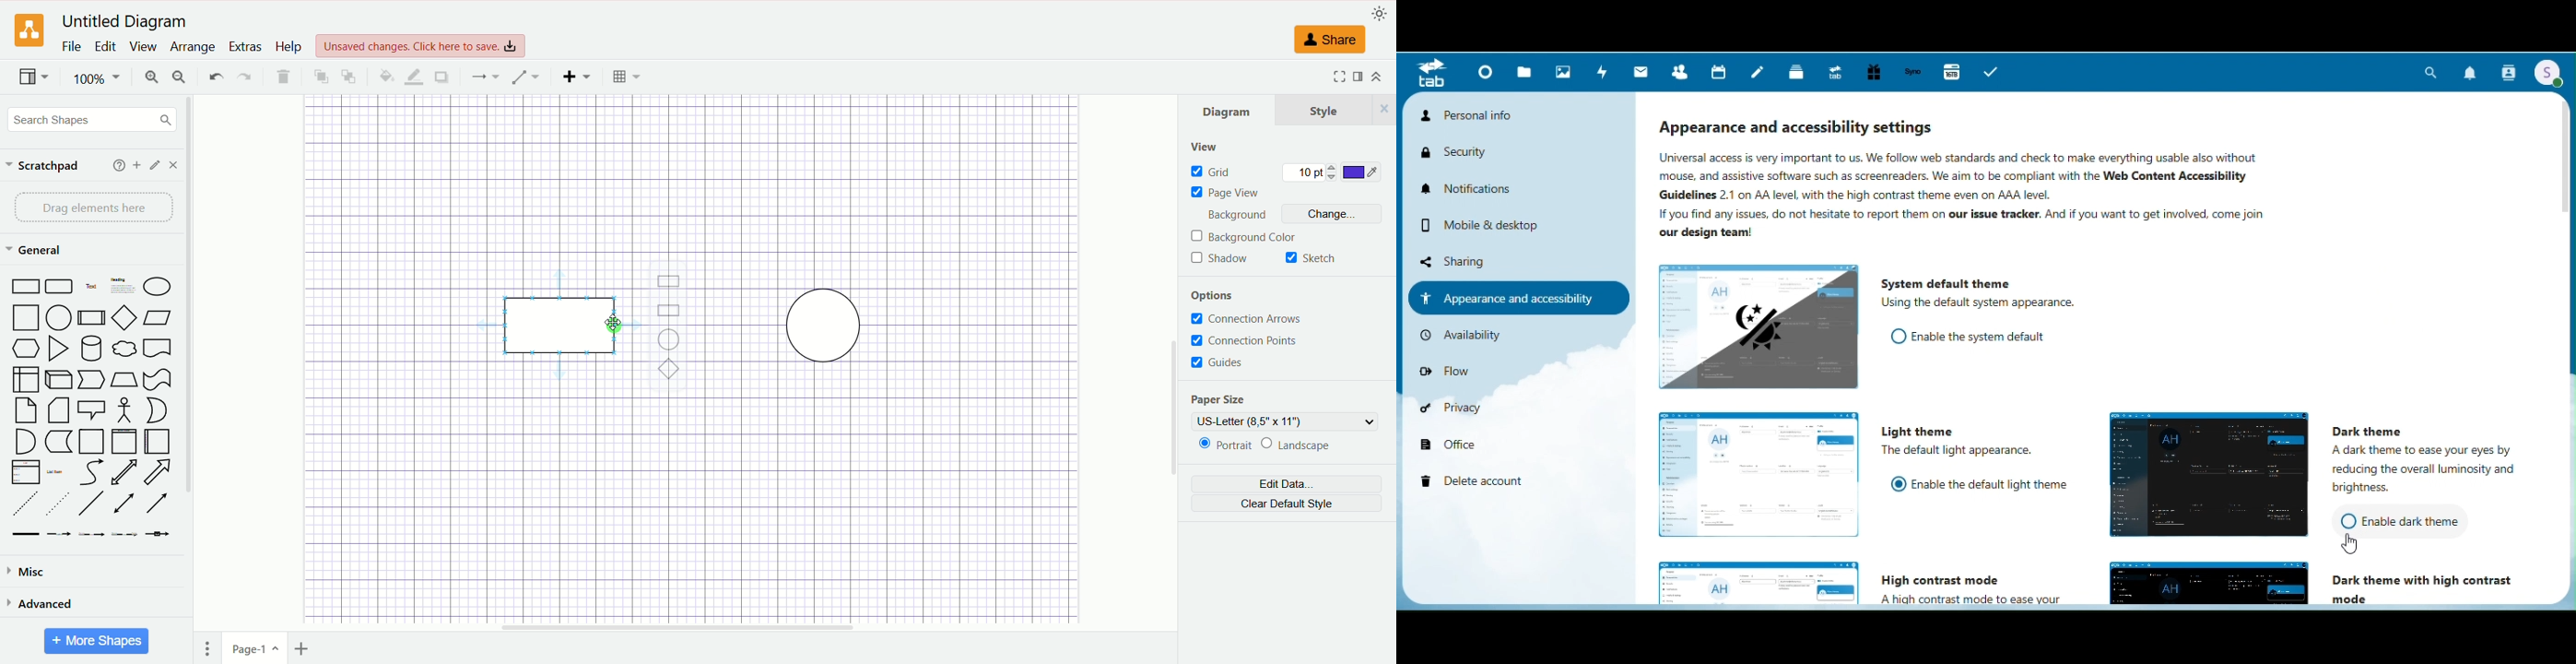 Image resolution: width=2576 pixels, height=672 pixels. I want to click on Two way Arrow, so click(126, 473).